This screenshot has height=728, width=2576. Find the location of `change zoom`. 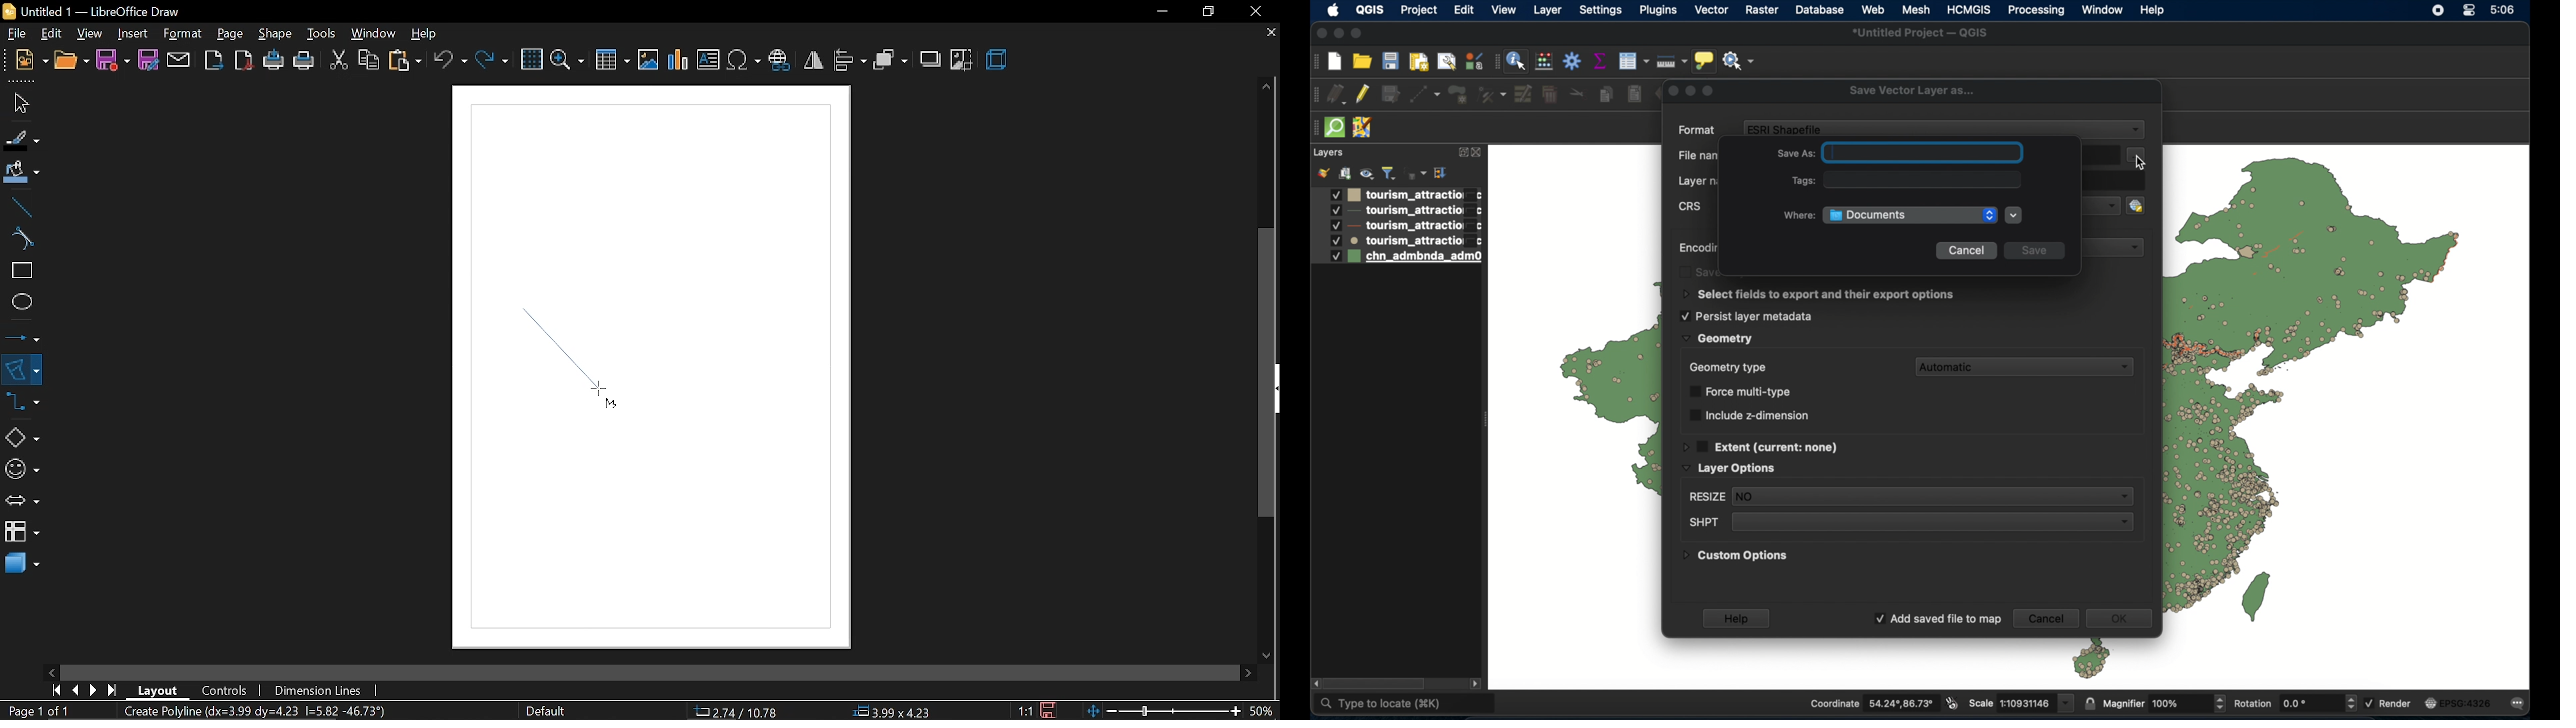

change zoom is located at coordinates (1163, 709).